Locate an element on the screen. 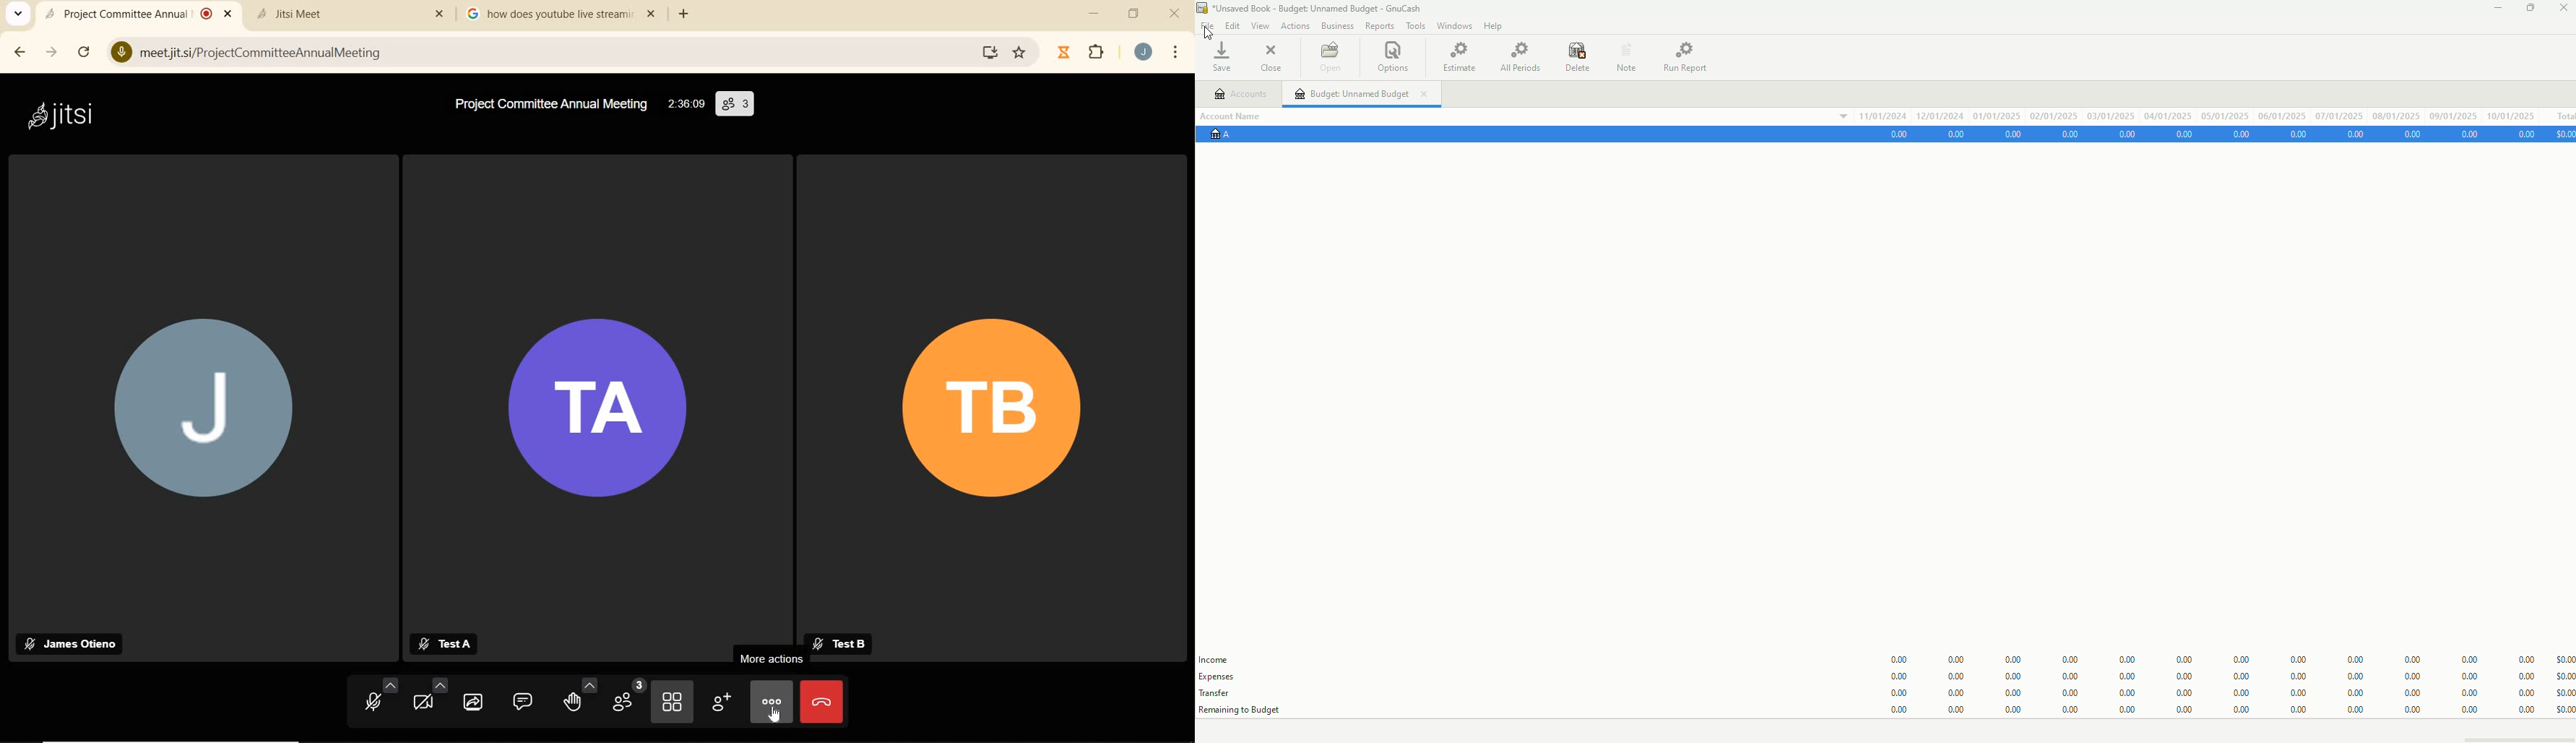 Image resolution: width=2576 pixels, height=756 pixels. TA is located at coordinates (592, 410).